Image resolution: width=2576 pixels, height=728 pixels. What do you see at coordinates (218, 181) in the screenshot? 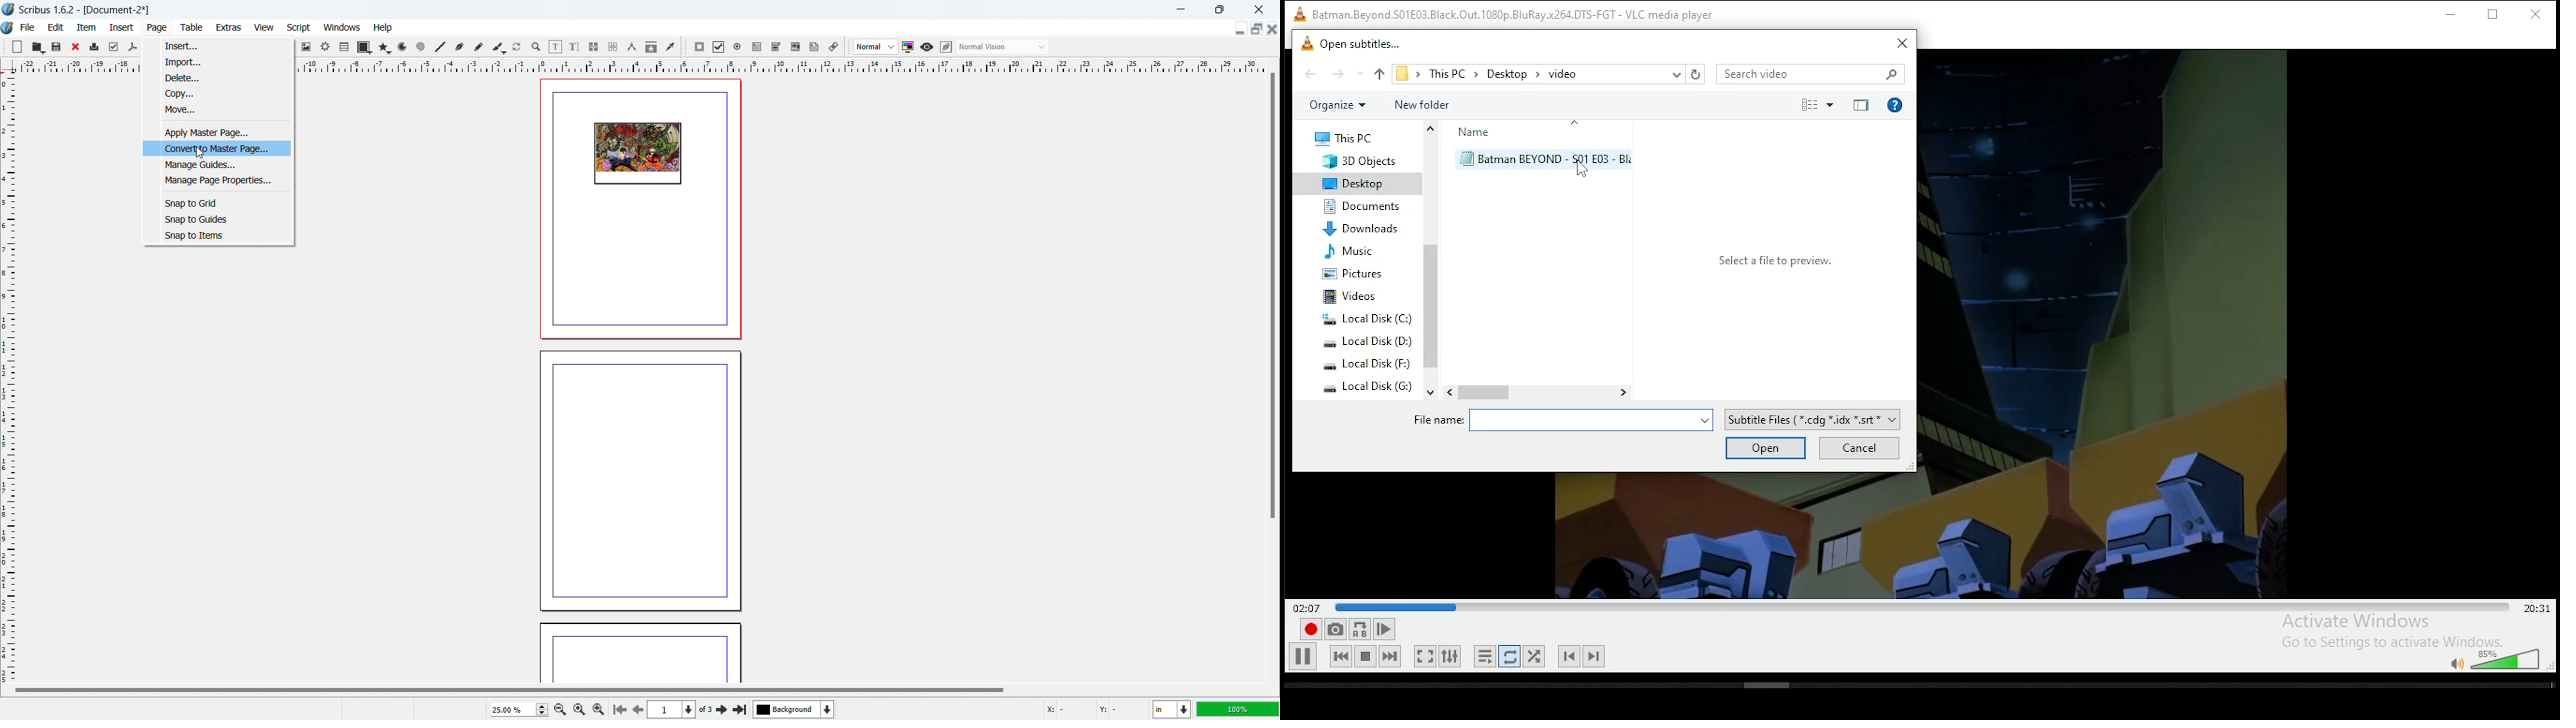
I see `manage page properties` at bounding box center [218, 181].